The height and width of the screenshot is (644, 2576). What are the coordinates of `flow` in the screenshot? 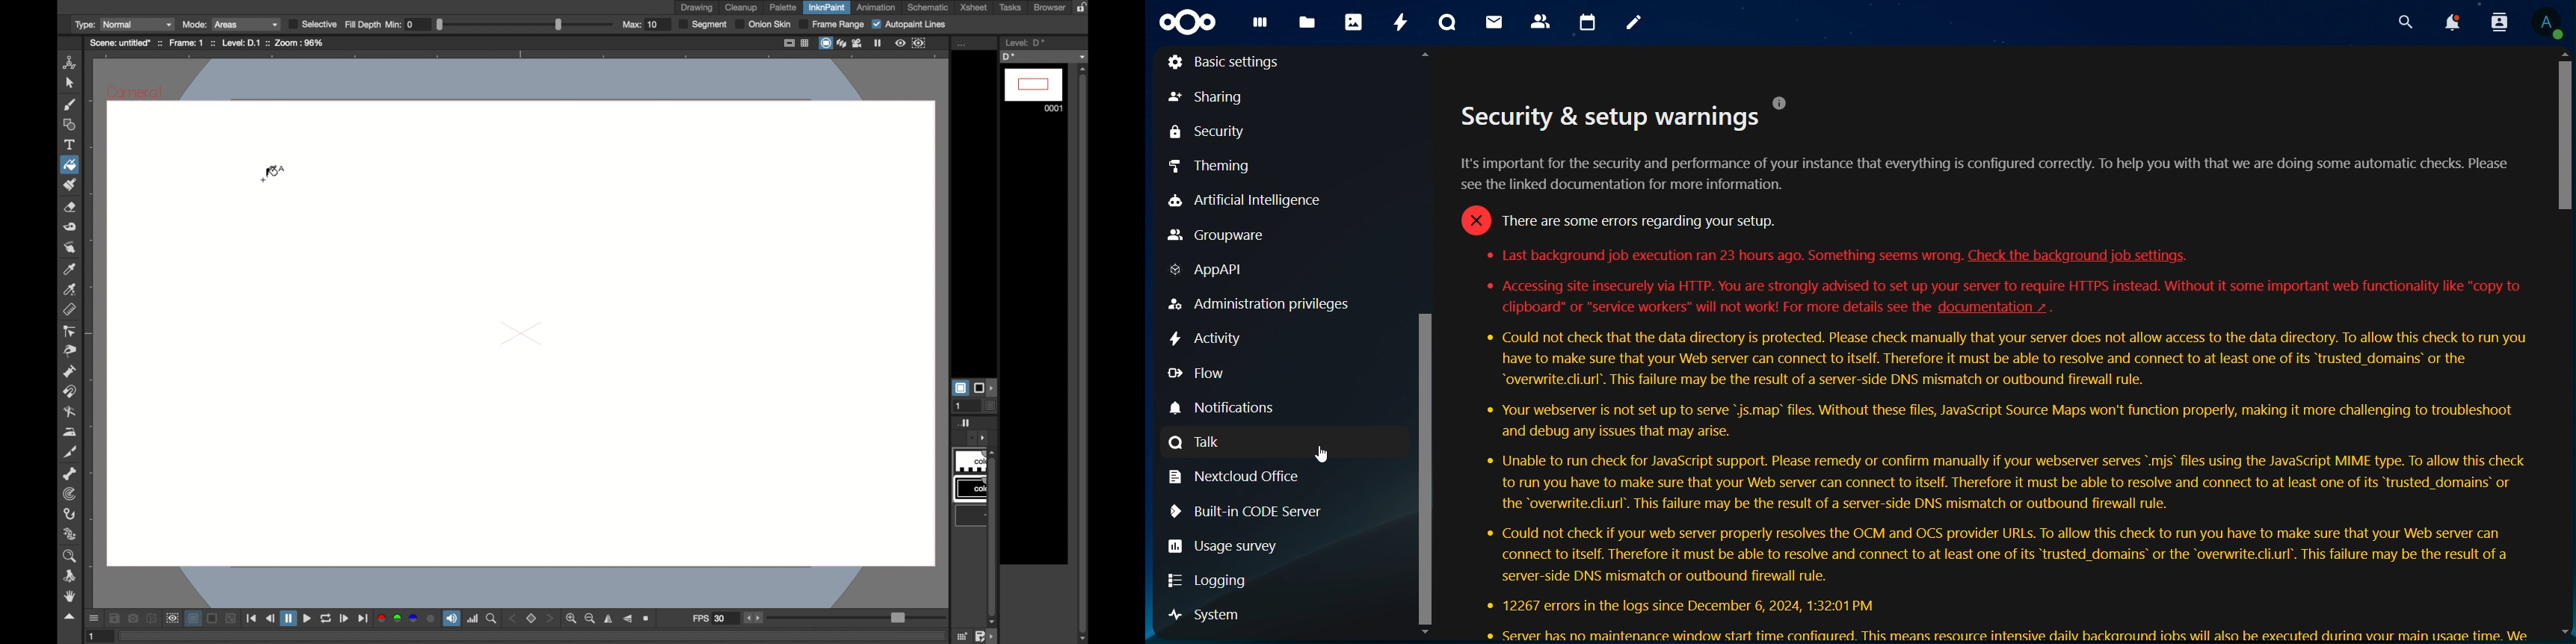 It's located at (1195, 373).